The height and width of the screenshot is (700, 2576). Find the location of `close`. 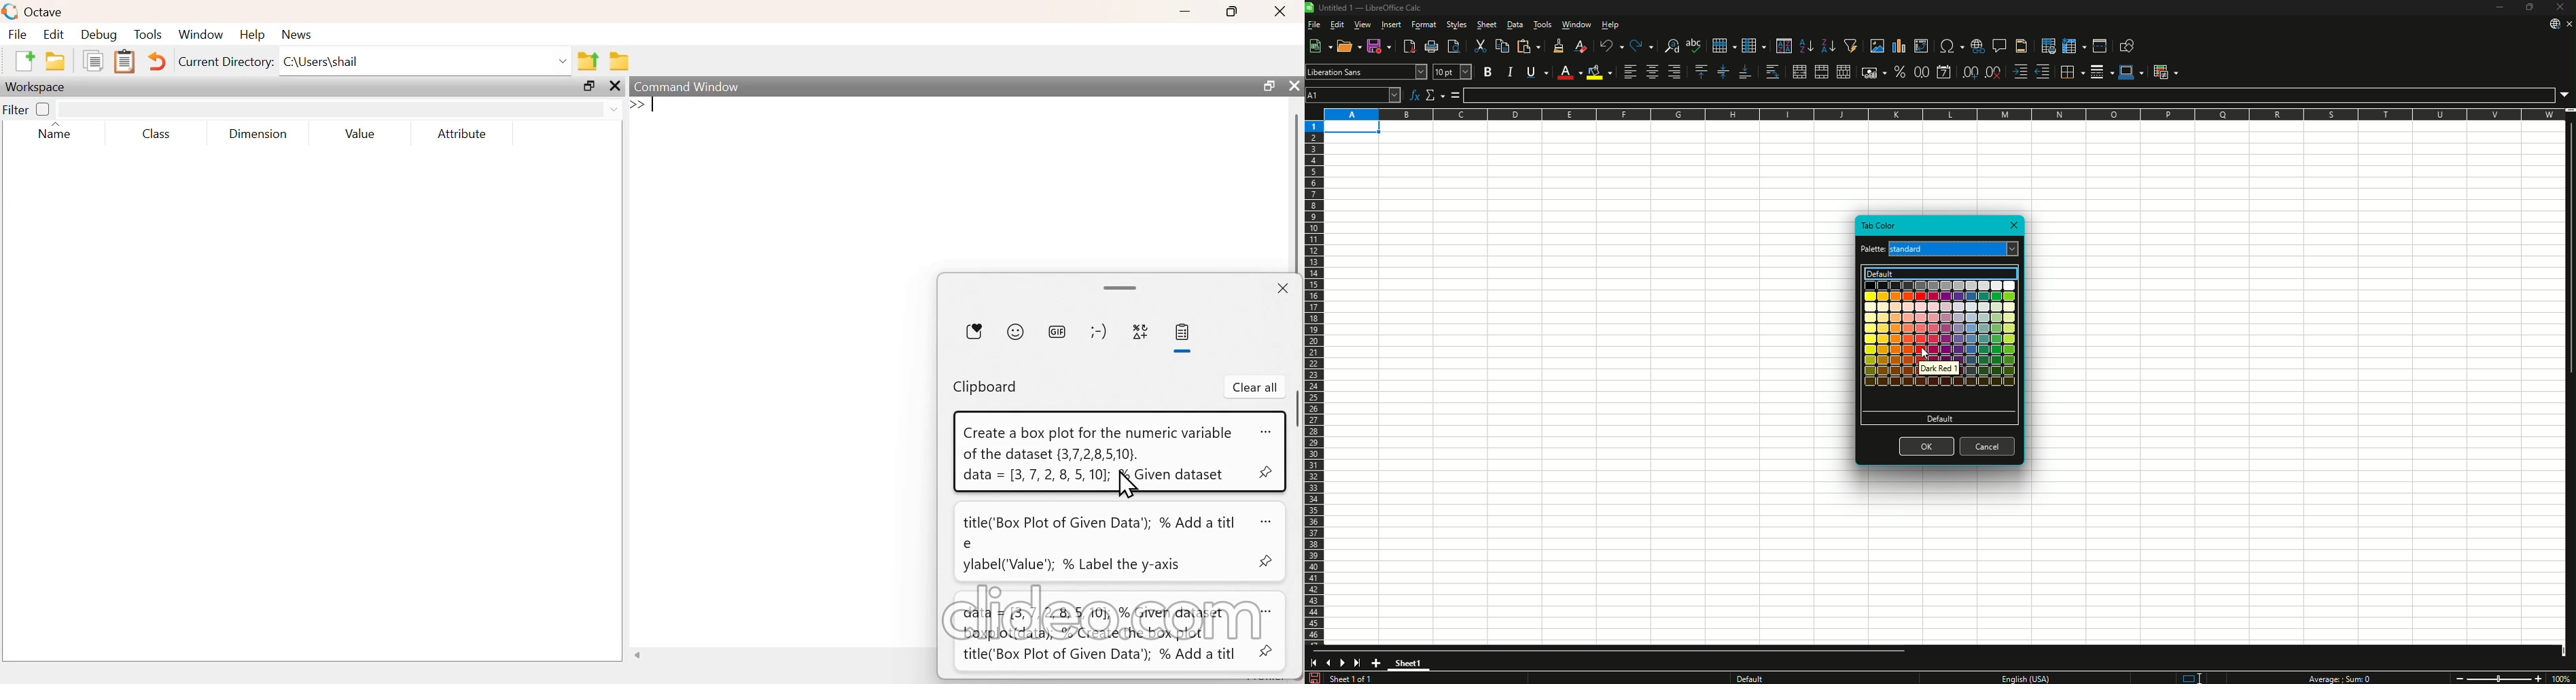

close is located at coordinates (1295, 86).